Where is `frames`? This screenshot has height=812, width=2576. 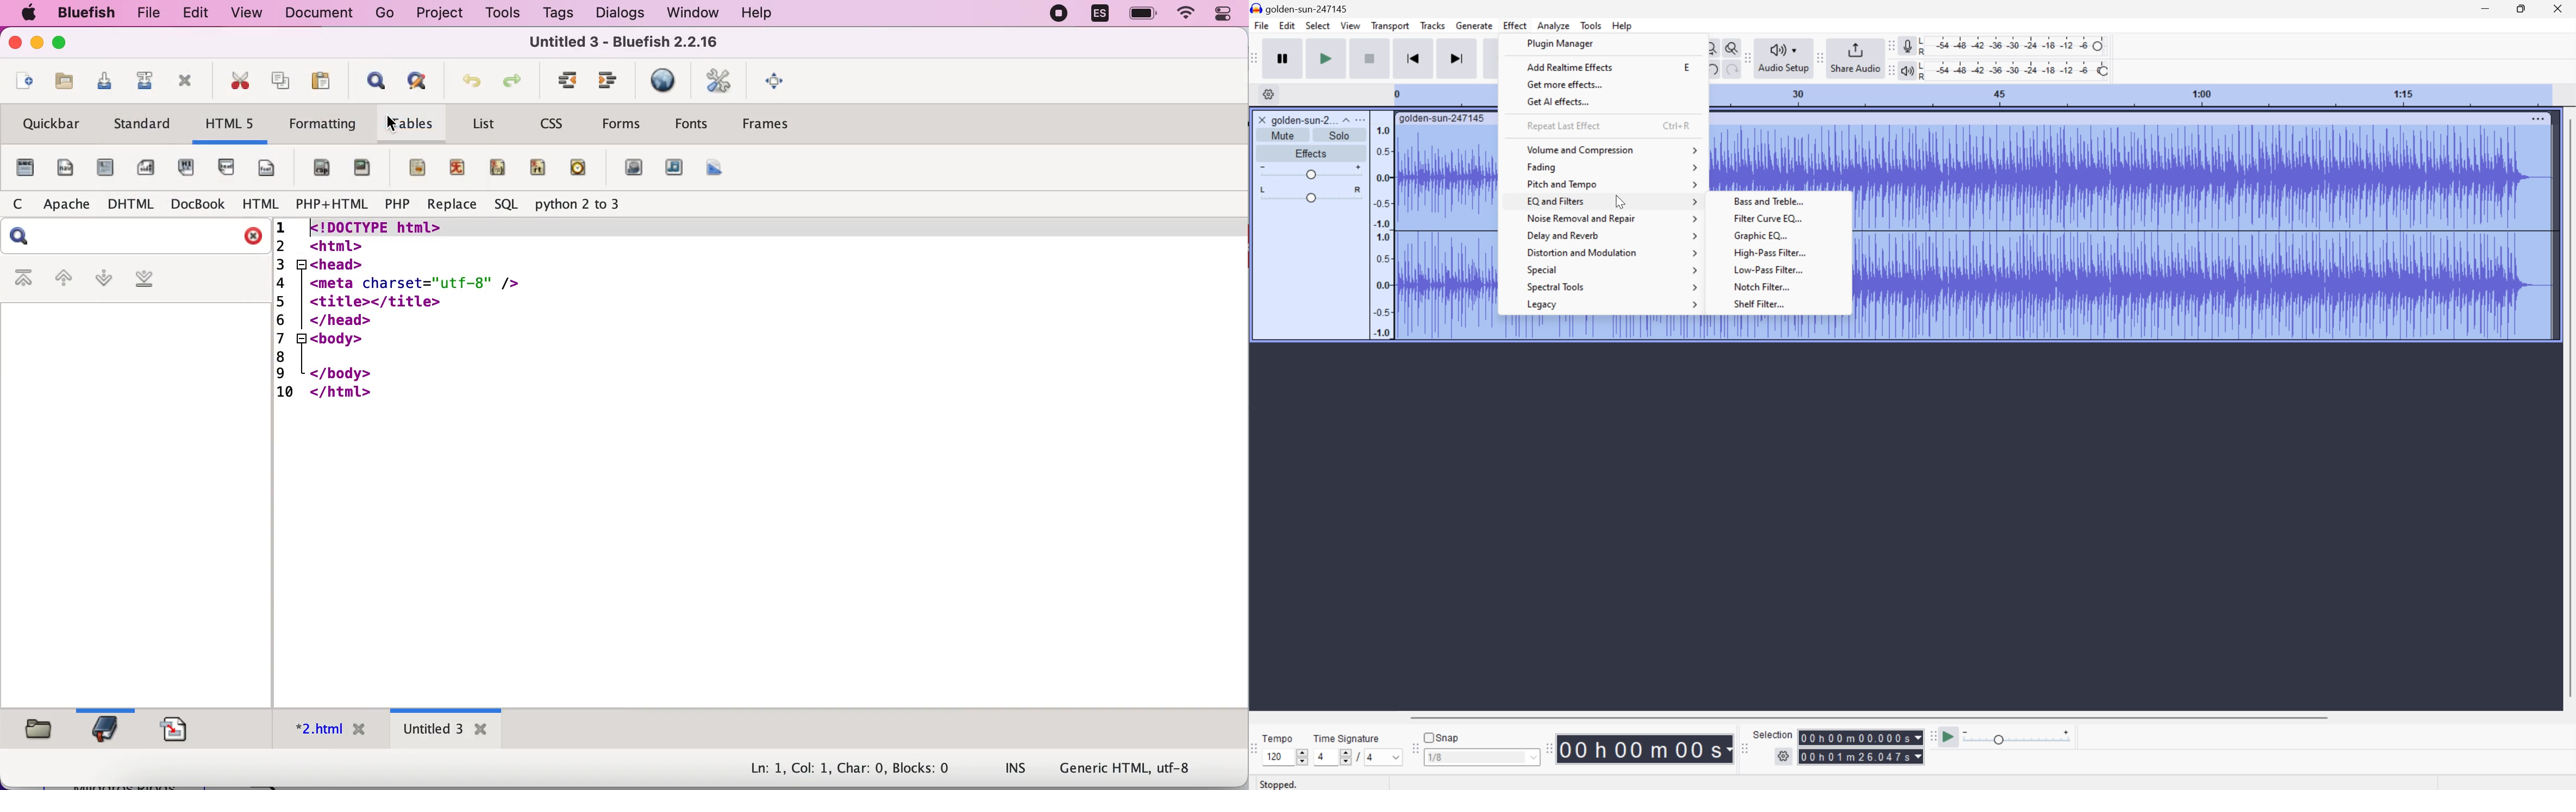 frames is located at coordinates (781, 126).